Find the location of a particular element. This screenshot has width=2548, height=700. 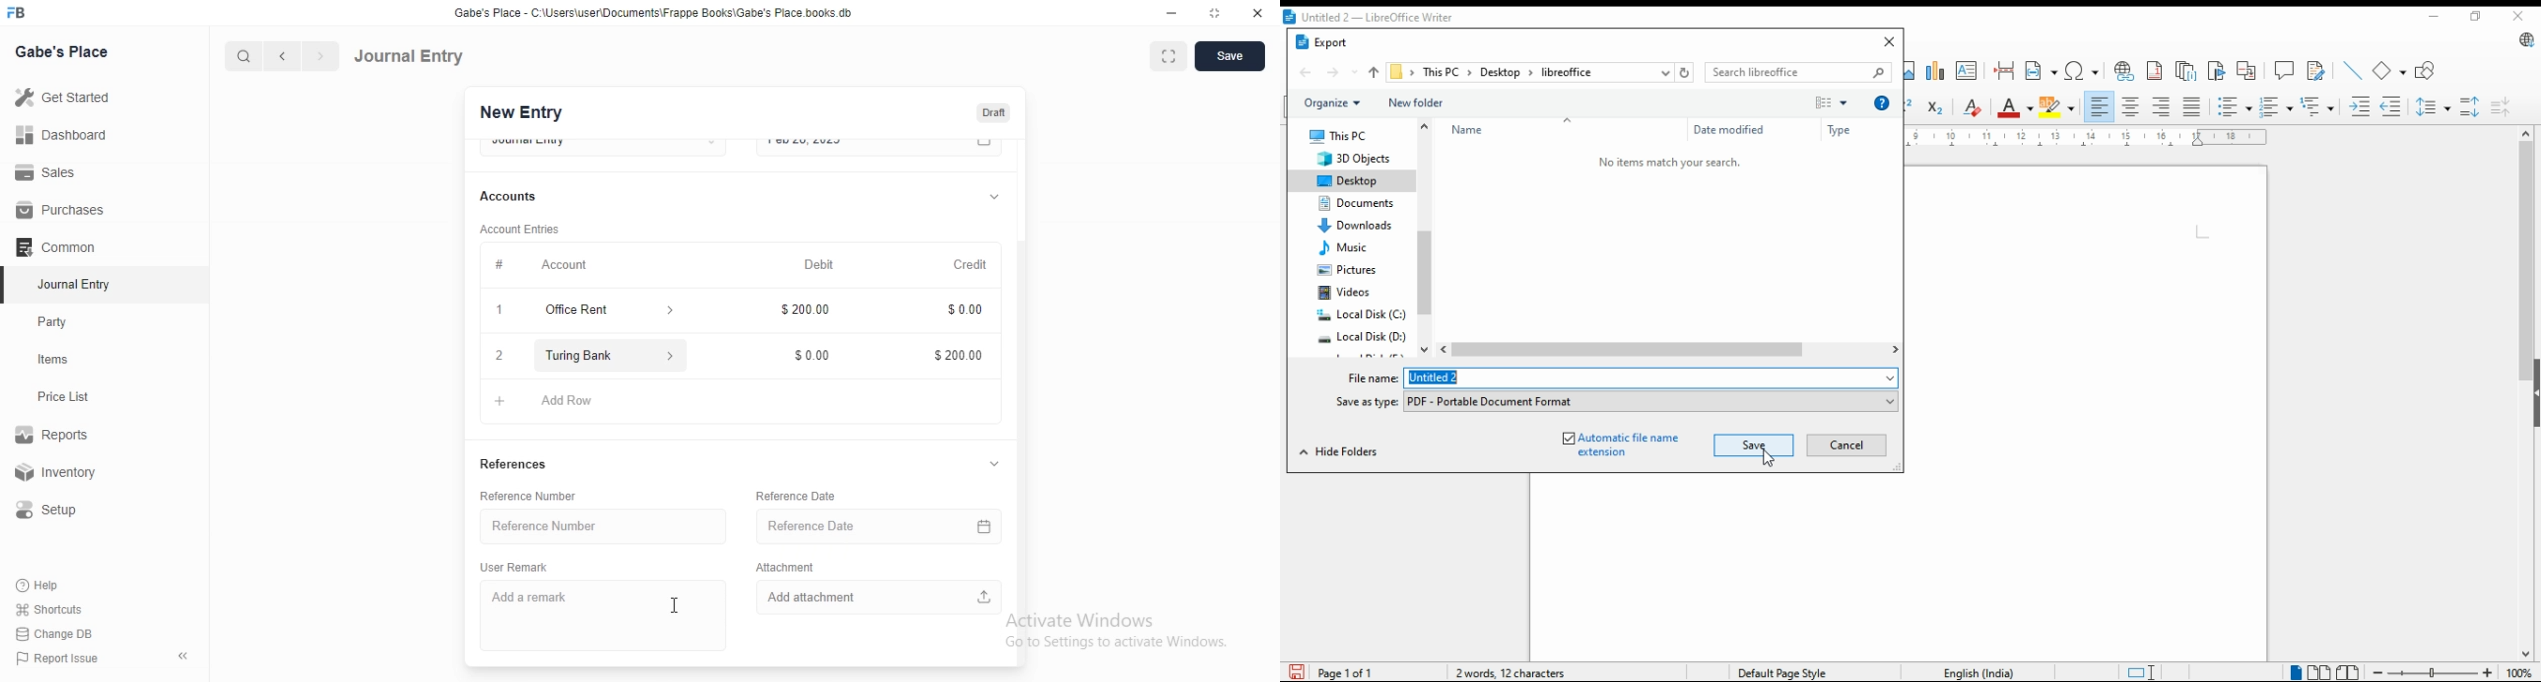

Save as type is located at coordinates (1652, 400).